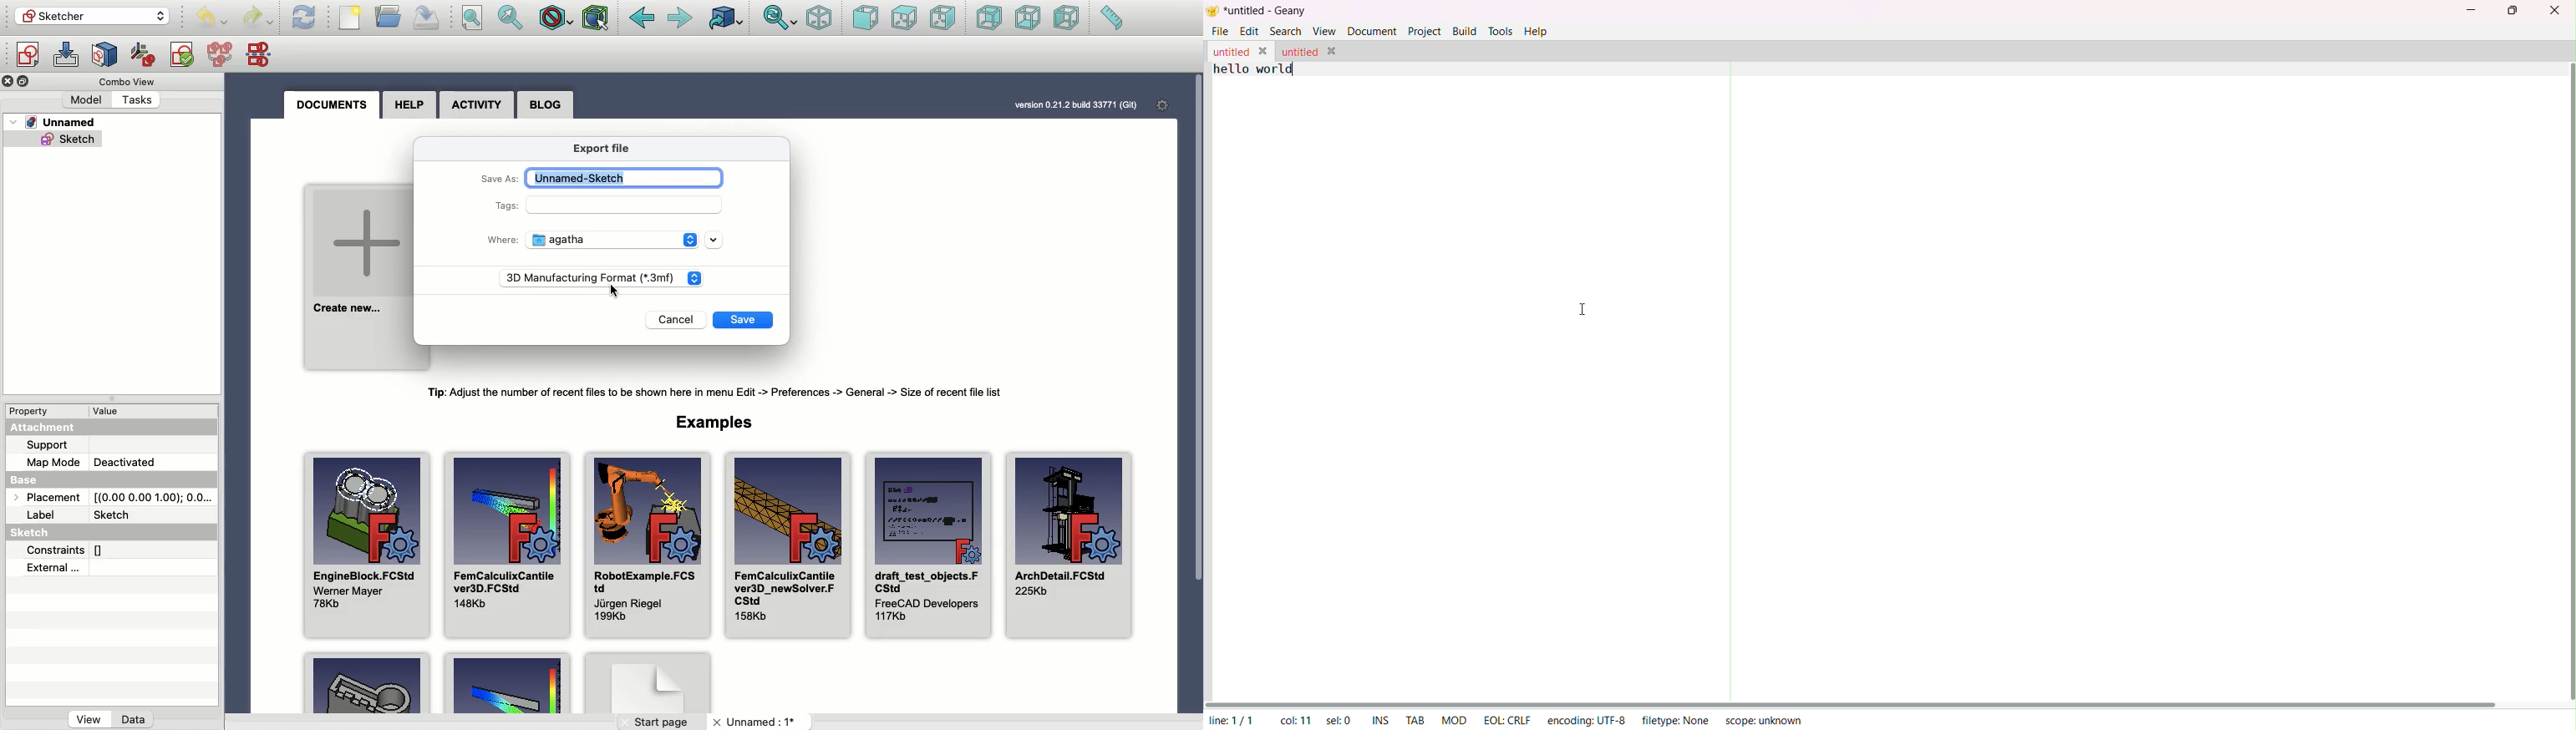 Image resolution: width=2576 pixels, height=756 pixels. I want to click on Export file, so click(612, 150).